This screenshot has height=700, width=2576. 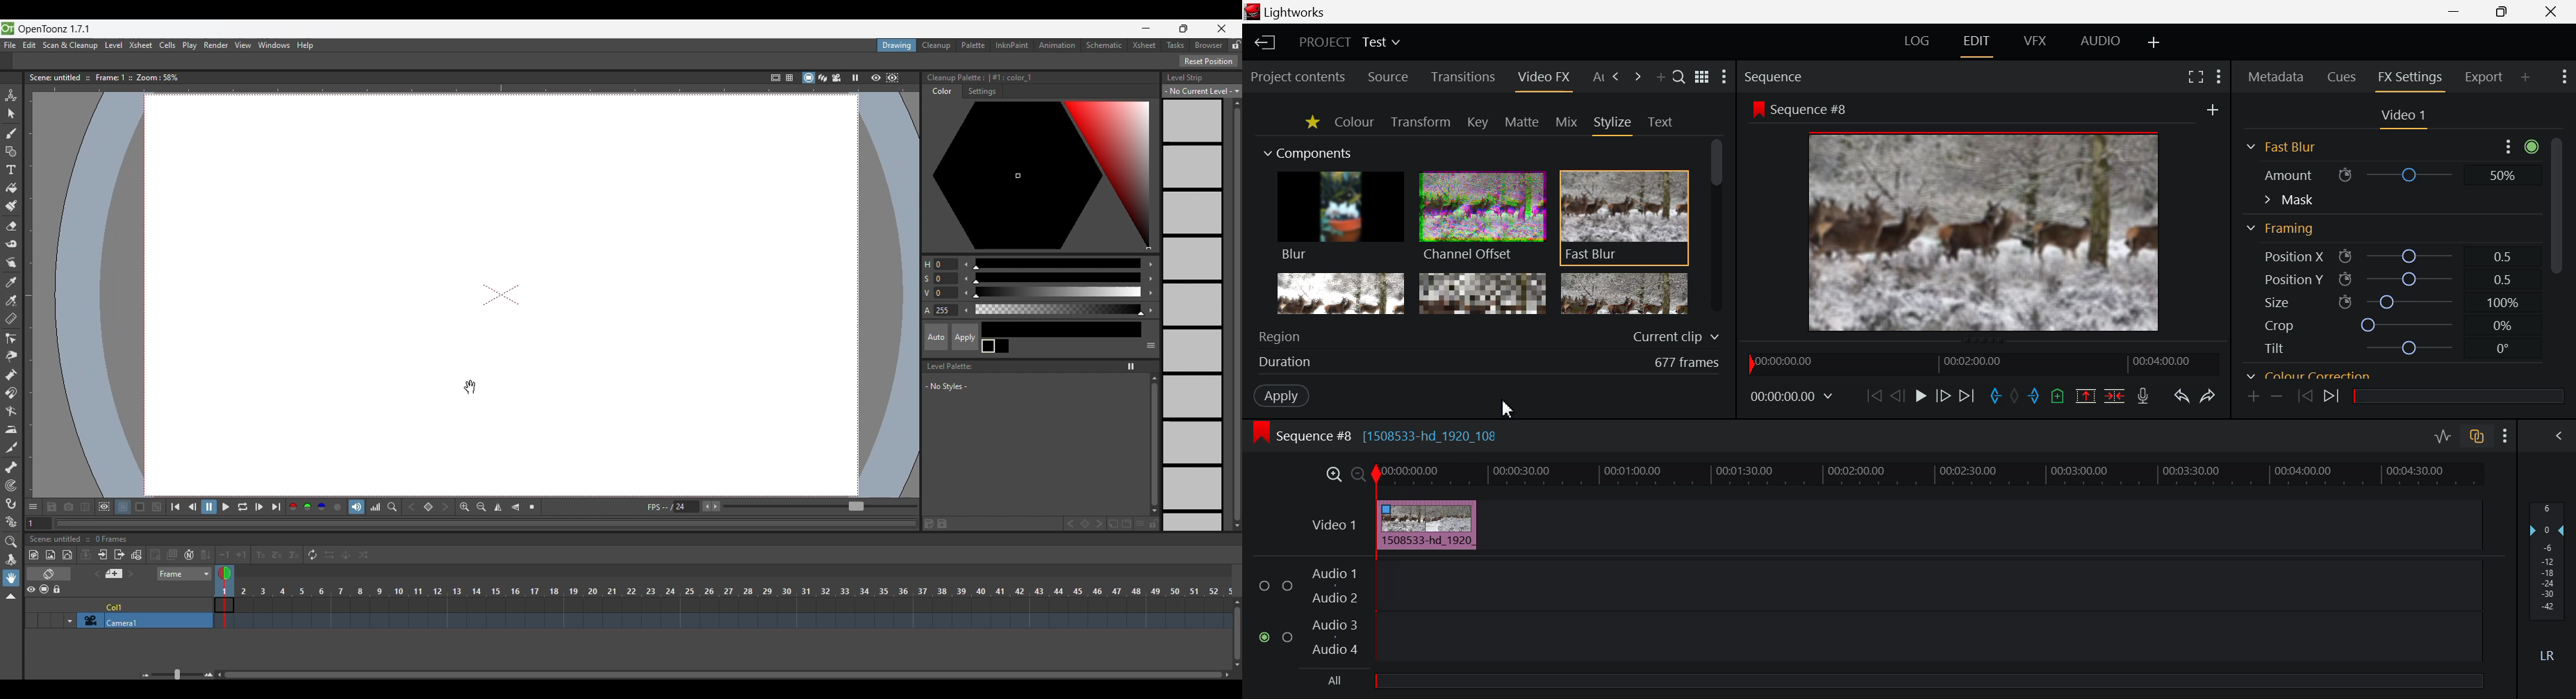 What do you see at coordinates (1551, 78) in the screenshot?
I see `Cursor on Video FX` at bounding box center [1551, 78].